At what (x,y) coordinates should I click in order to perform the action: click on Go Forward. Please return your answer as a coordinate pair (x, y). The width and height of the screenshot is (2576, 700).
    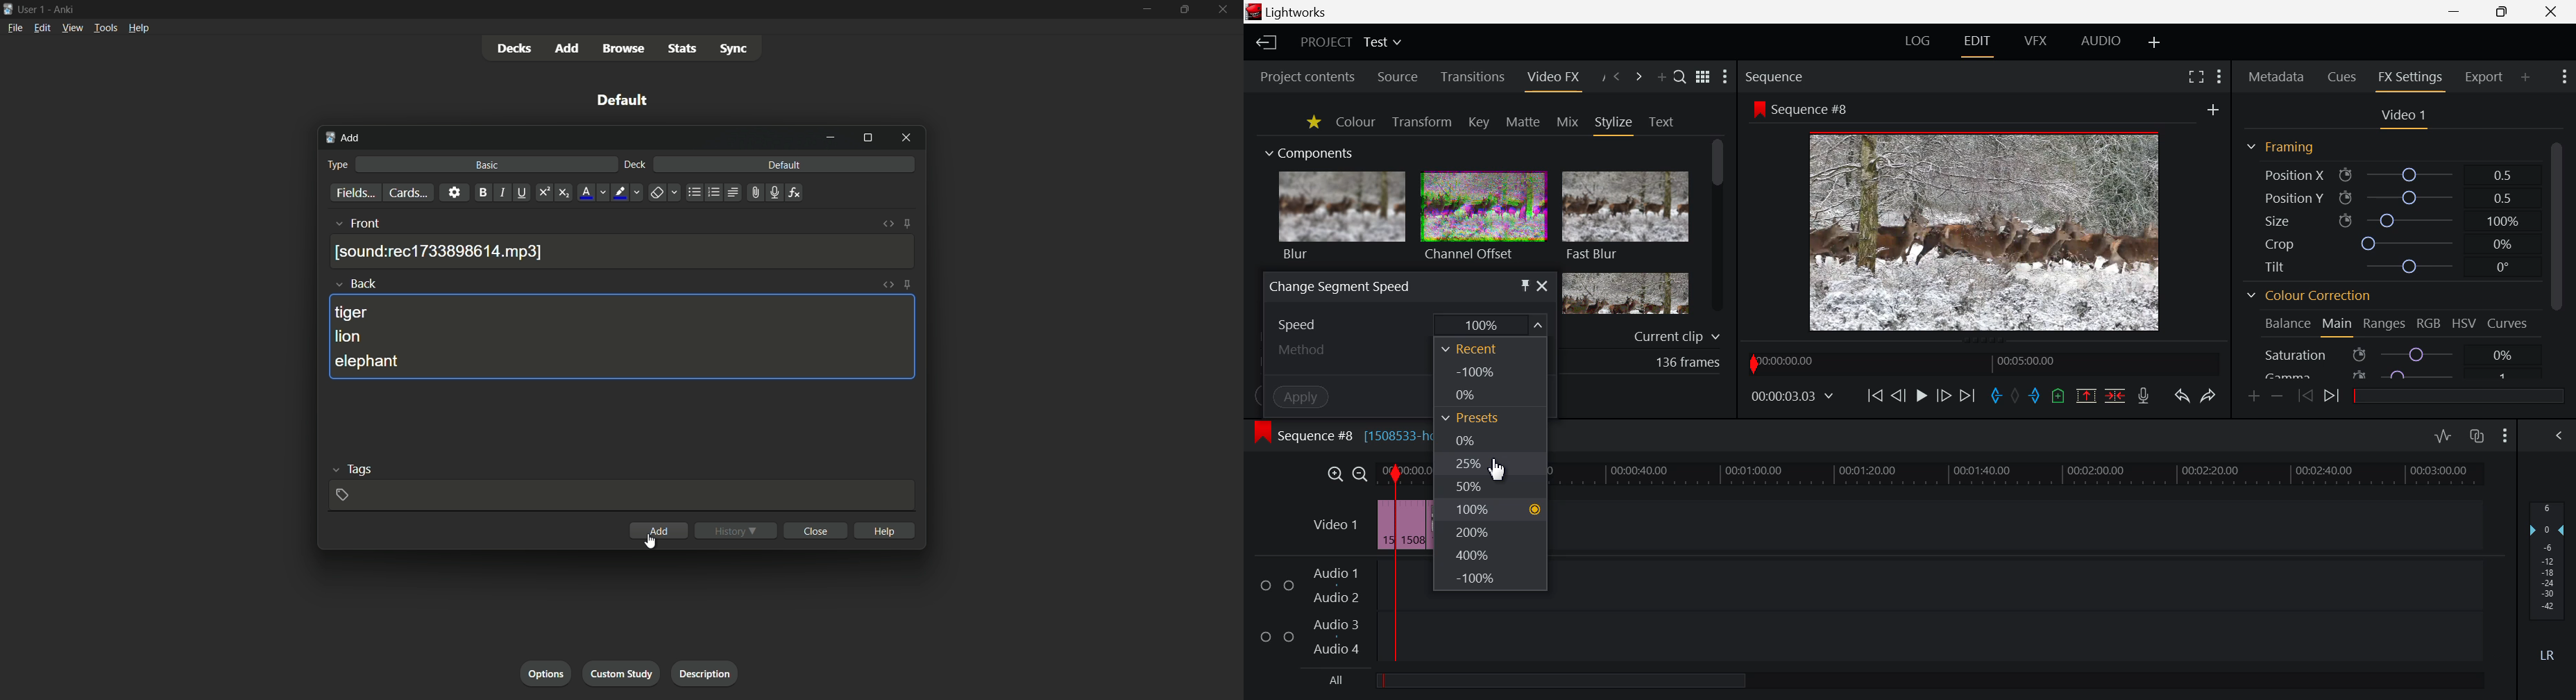
    Looking at the image, I should click on (1944, 396).